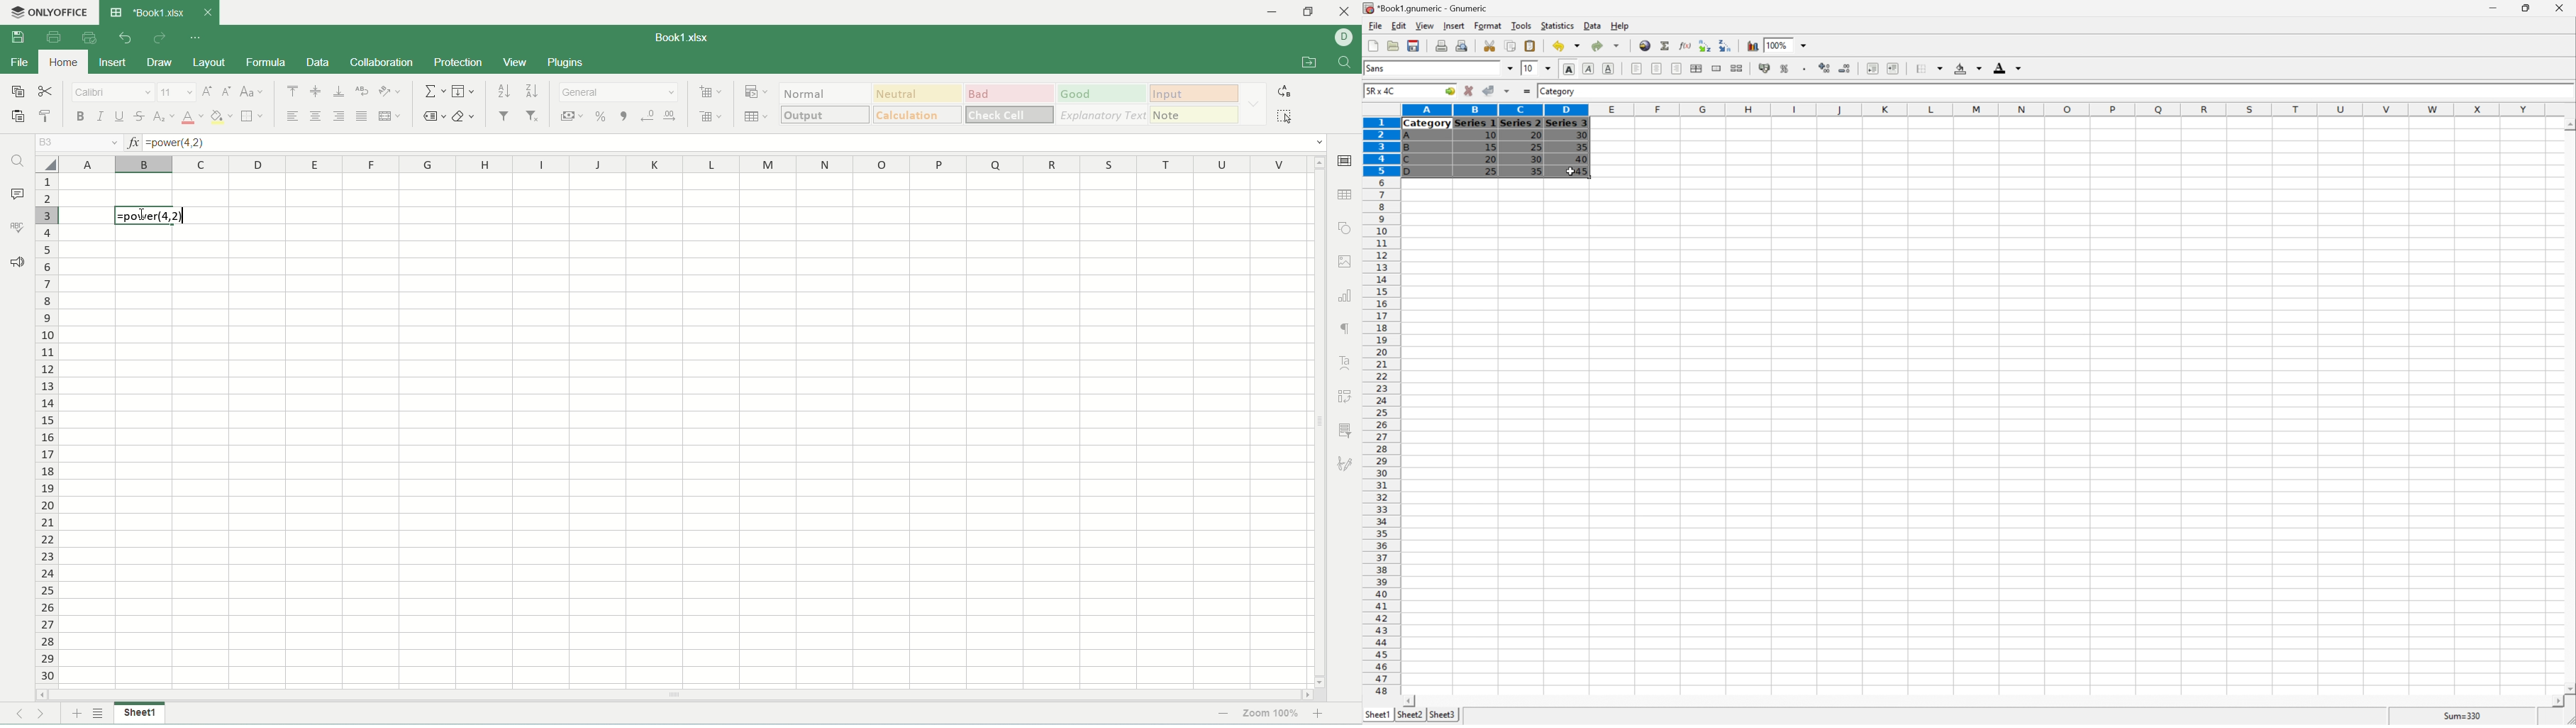 This screenshot has height=728, width=2576. I want to click on 35, so click(1536, 171).